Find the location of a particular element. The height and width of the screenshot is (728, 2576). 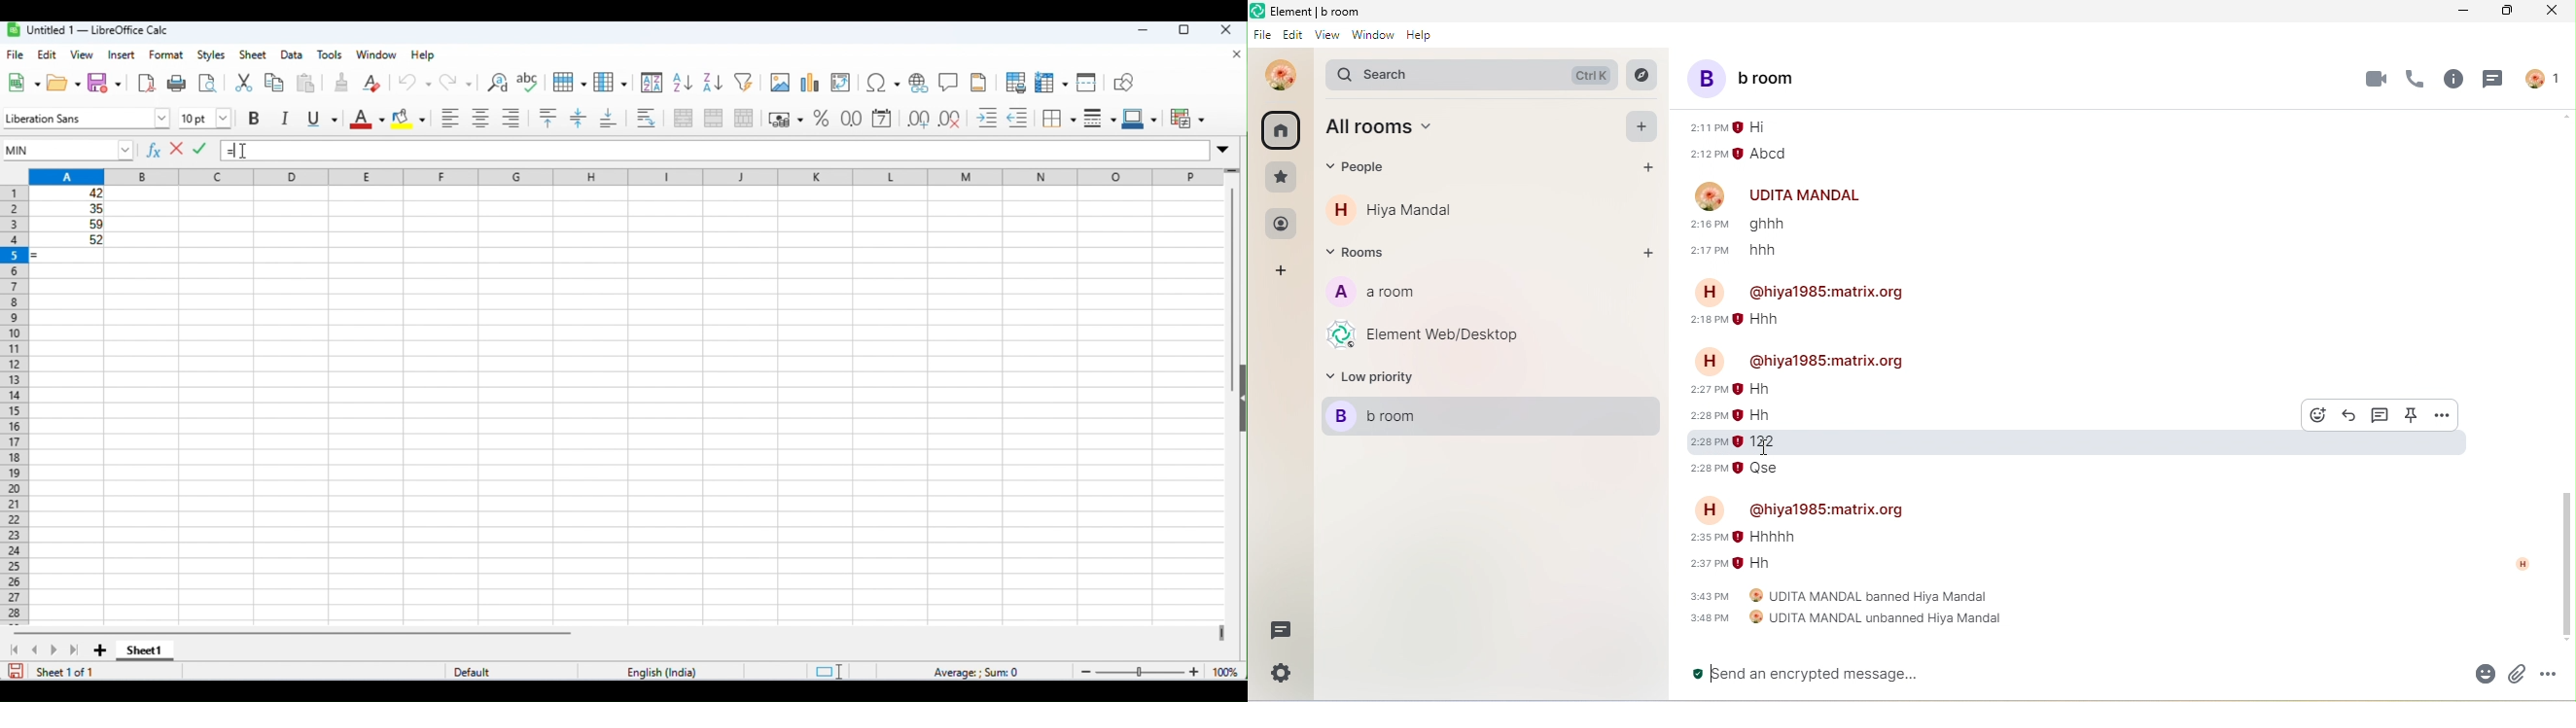

sort is located at coordinates (652, 83).